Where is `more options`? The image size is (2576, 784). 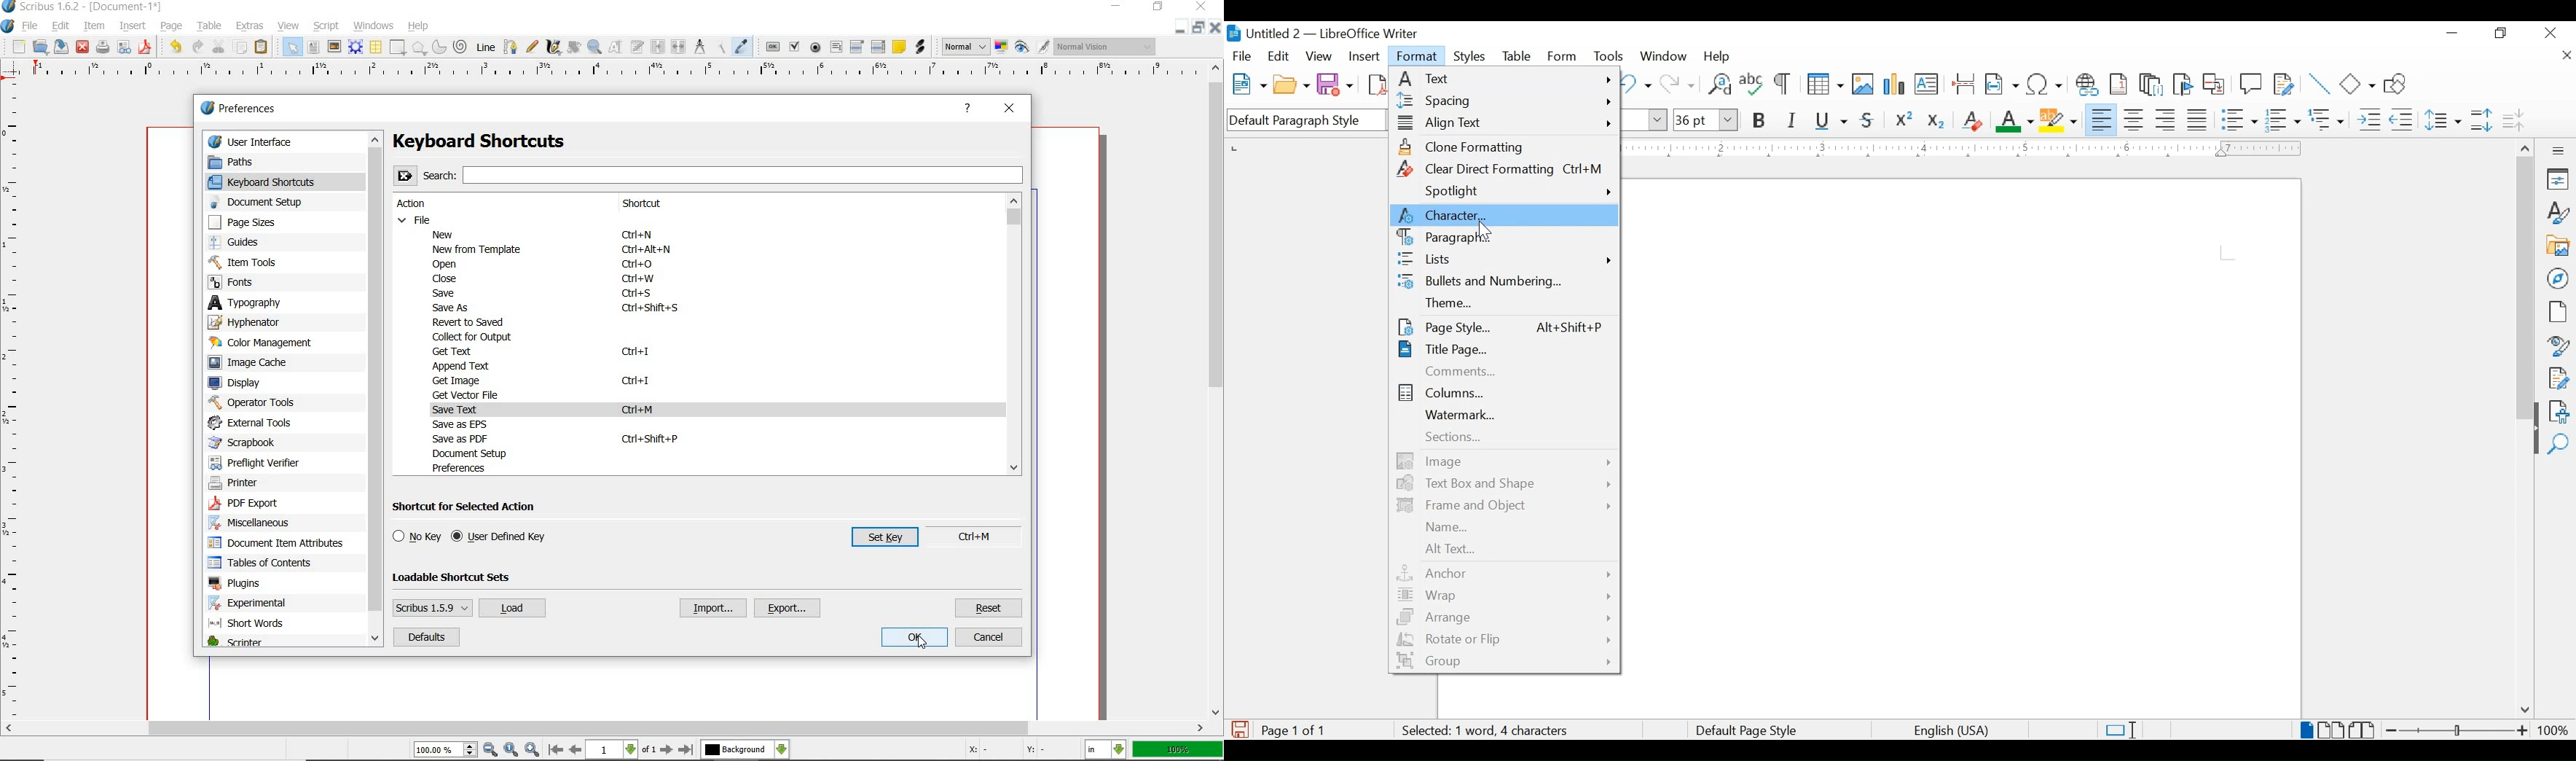
more options is located at coordinates (2560, 151).